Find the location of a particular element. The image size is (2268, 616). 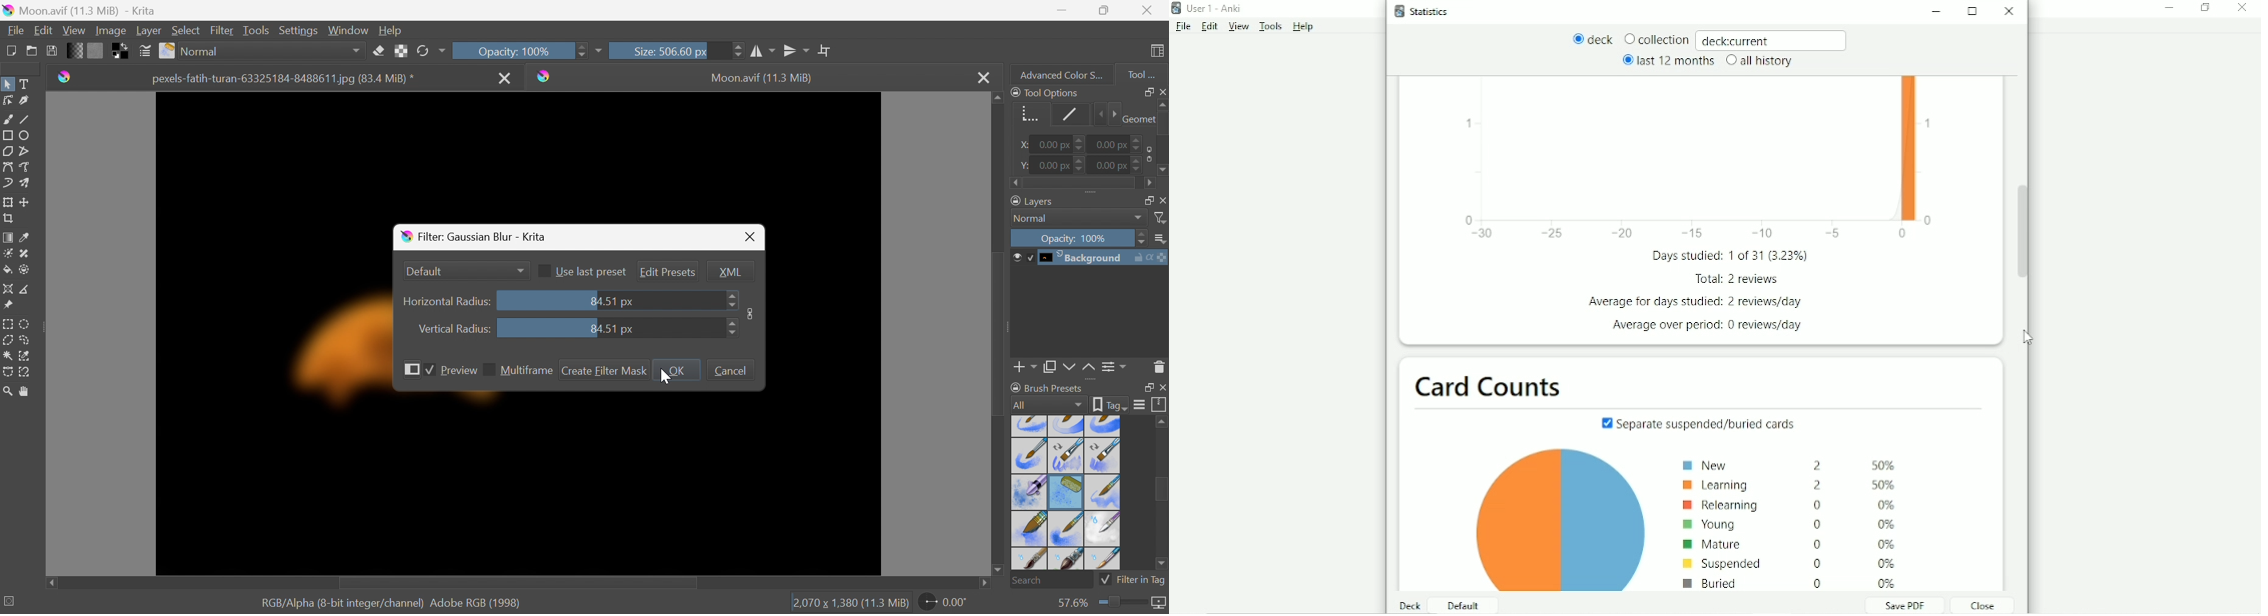

Brush presets is located at coordinates (1050, 389).